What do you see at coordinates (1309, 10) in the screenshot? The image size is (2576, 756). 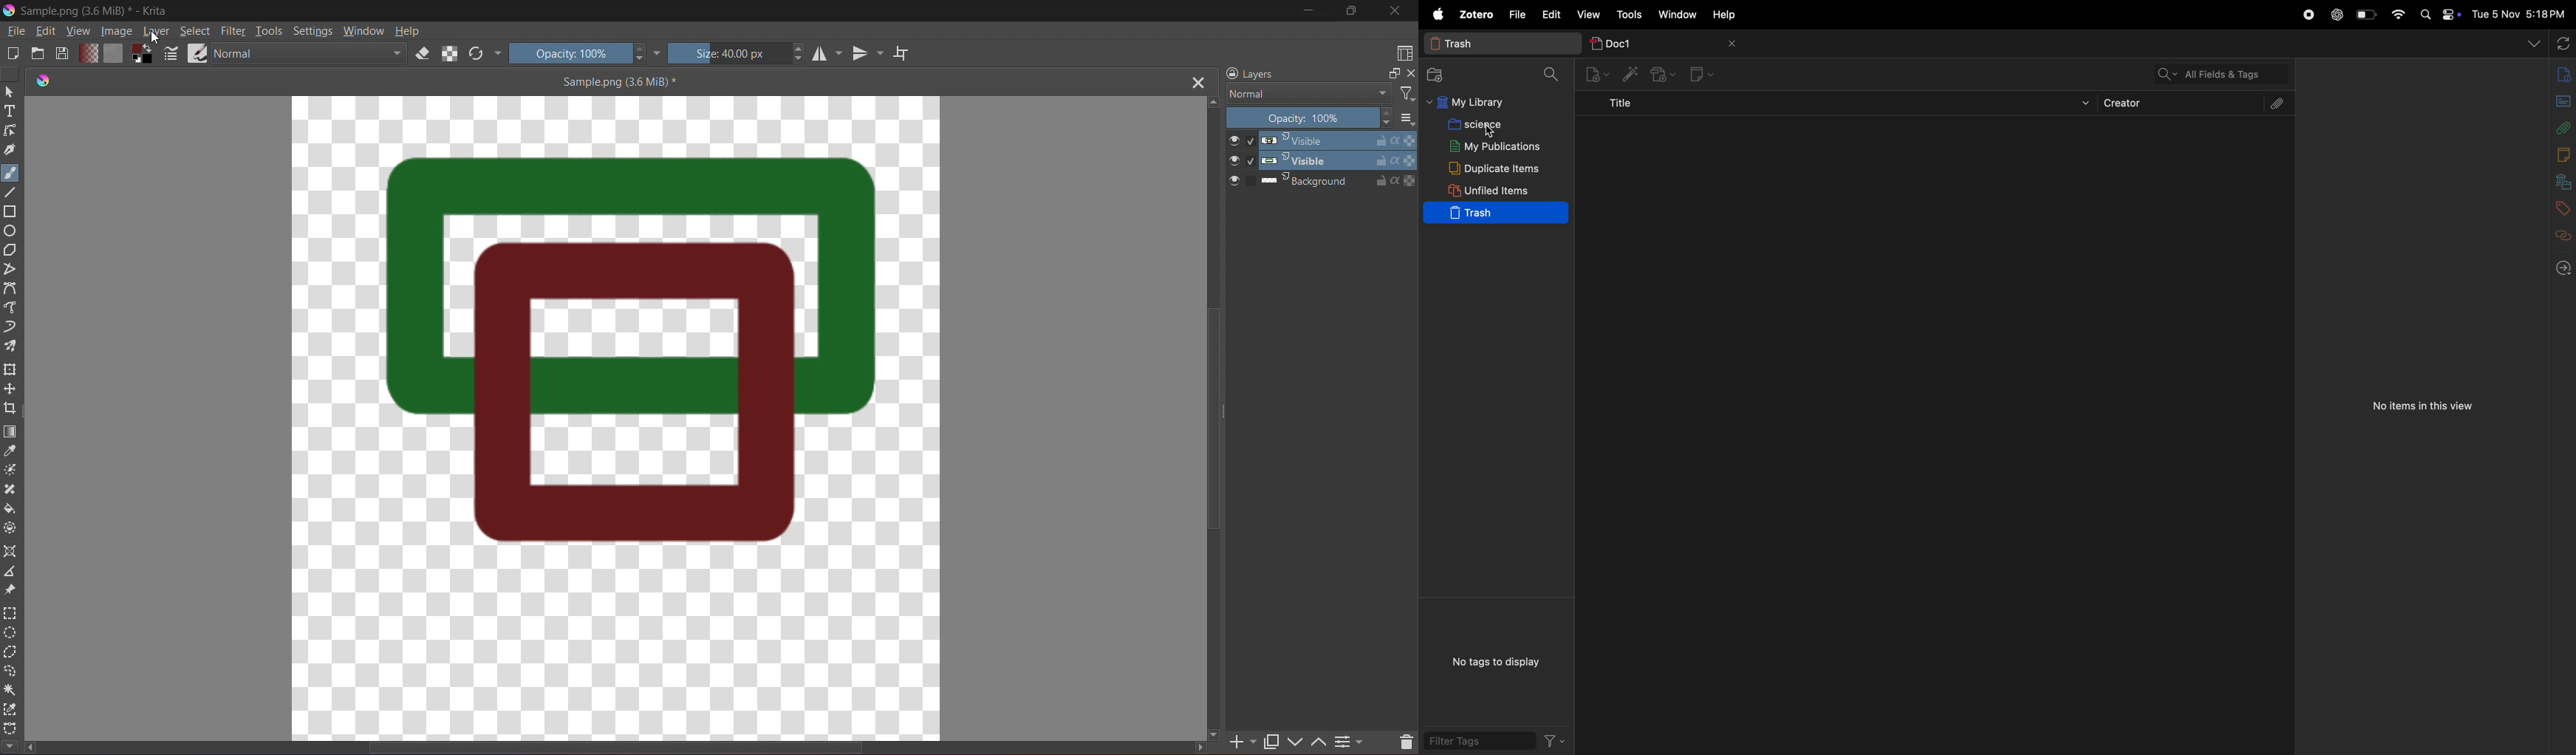 I see `Minimize` at bounding box center [1309, 10].